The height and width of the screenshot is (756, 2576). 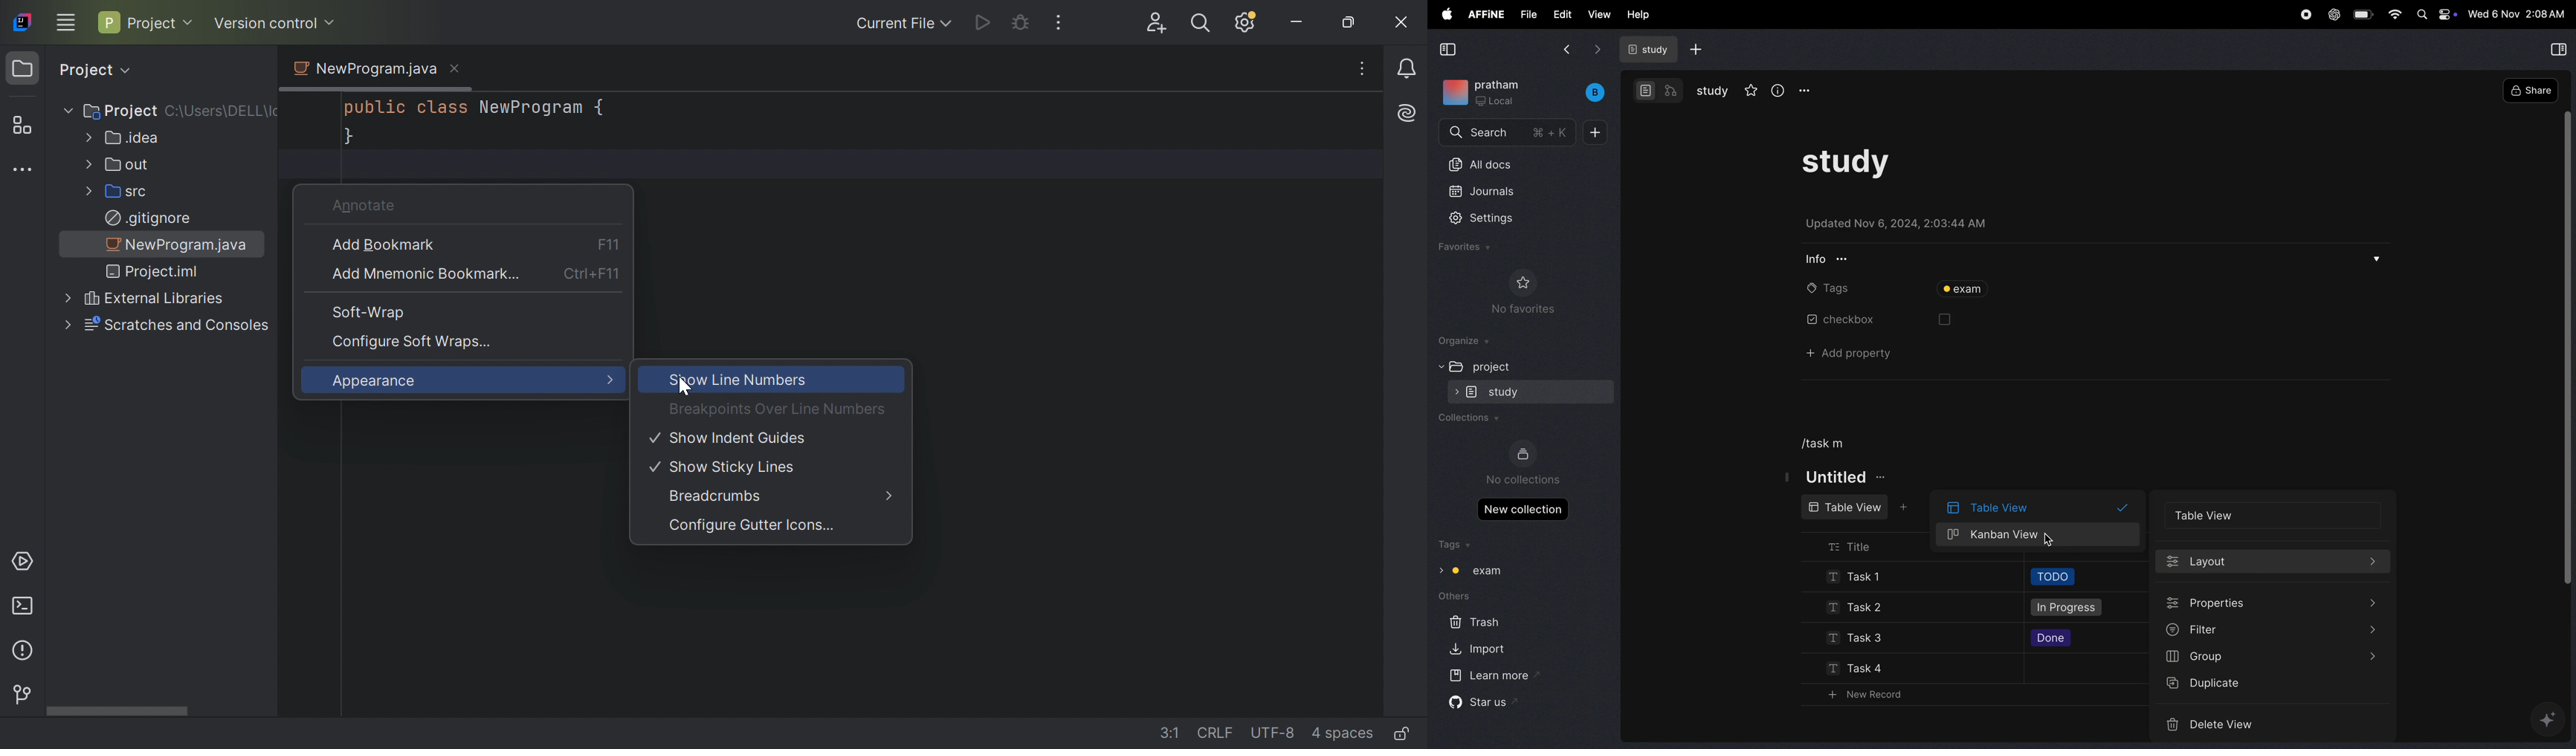 I want to click on done, so click(x=2053, y=639).